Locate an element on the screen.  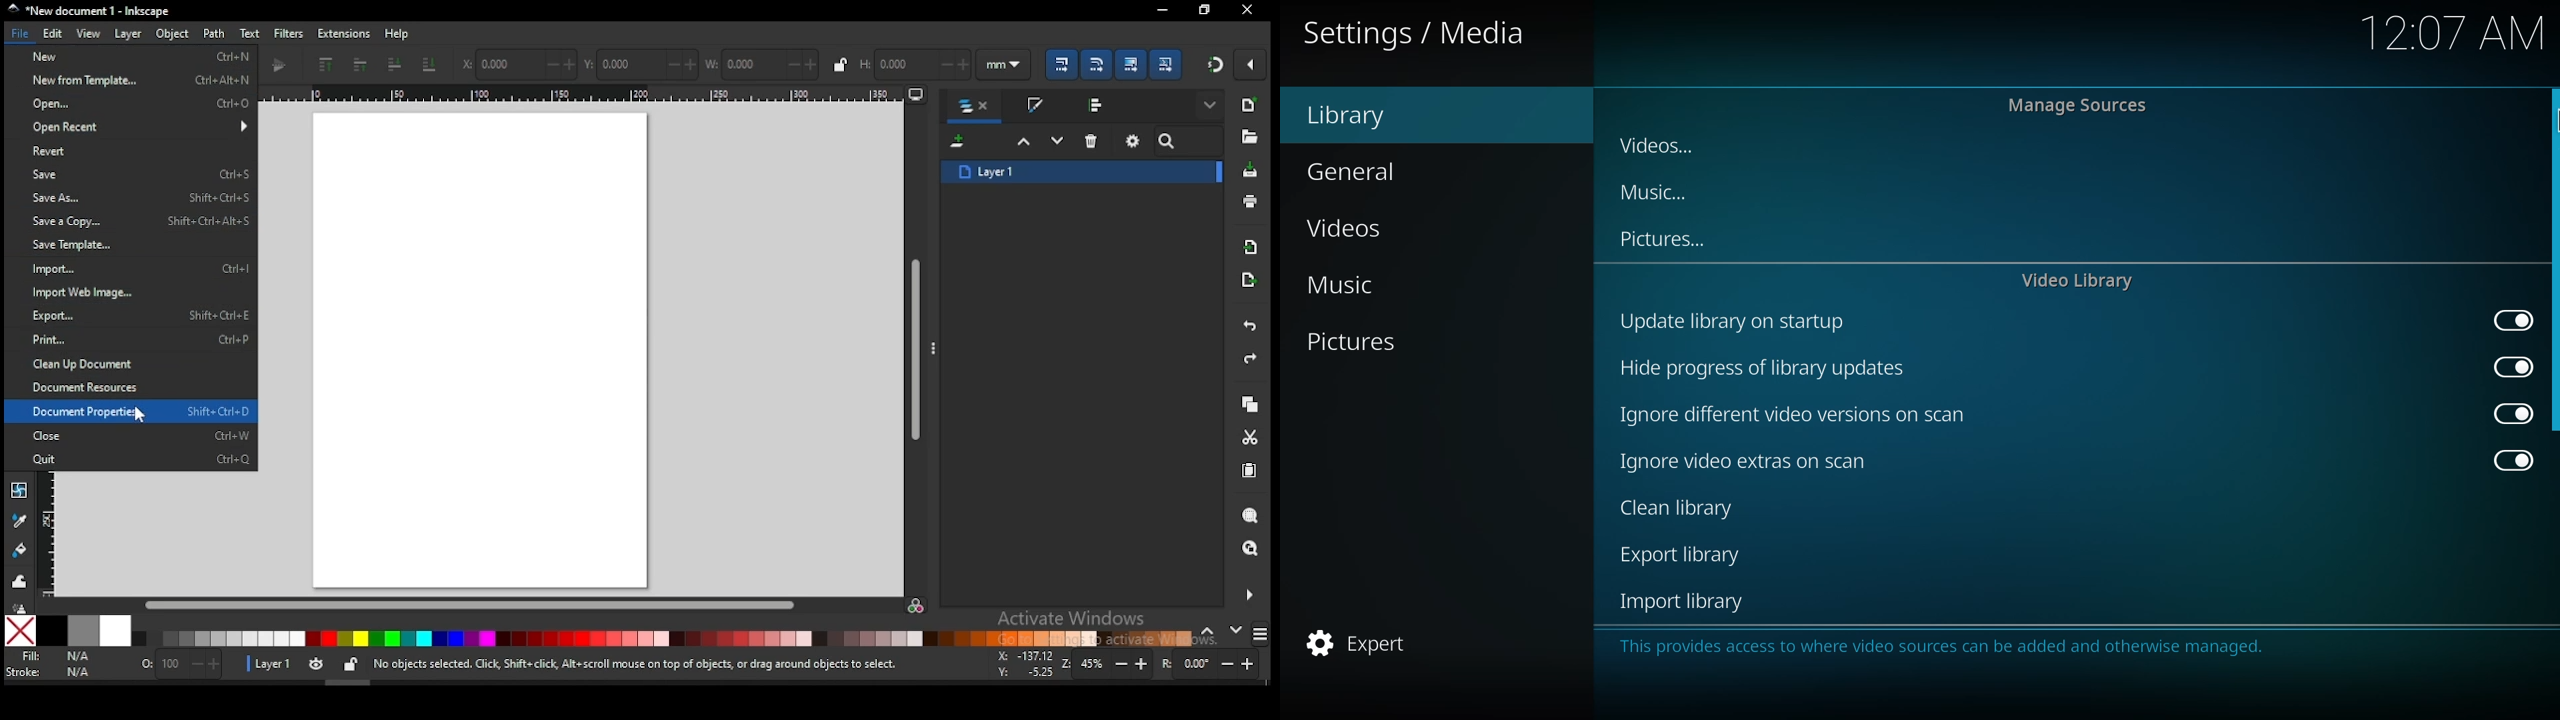
save as is located at coordinates (141, 198).